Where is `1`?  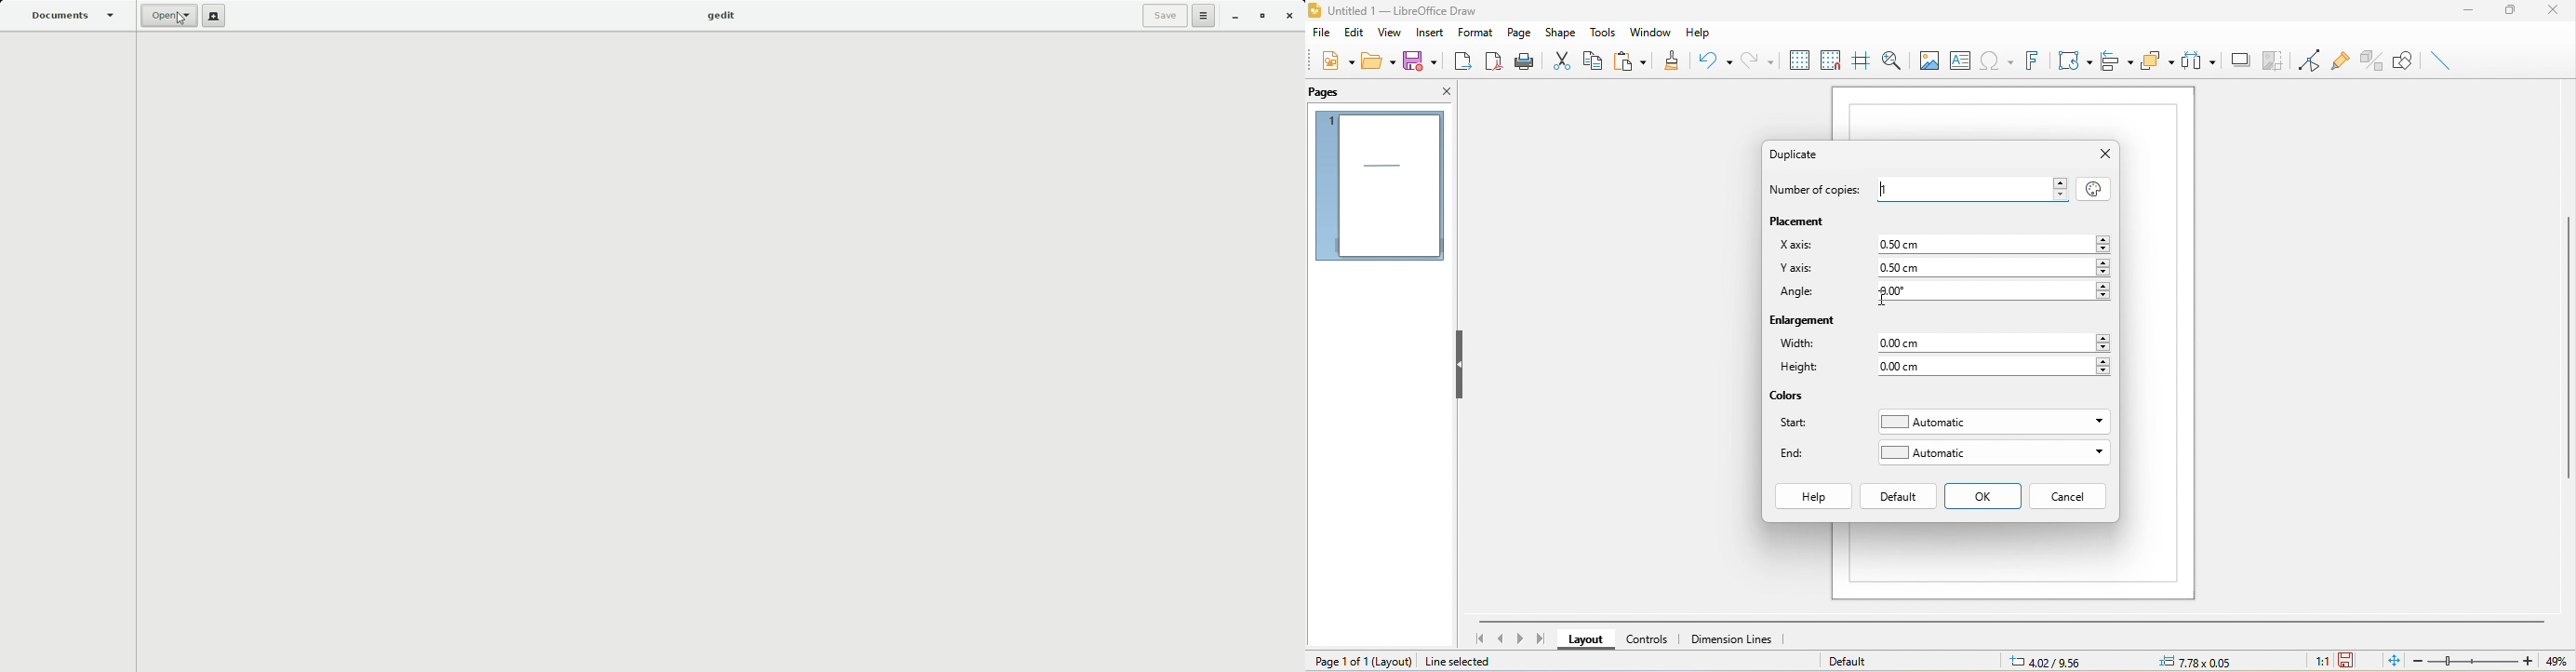 1 is located at coordinates (1973, 187).